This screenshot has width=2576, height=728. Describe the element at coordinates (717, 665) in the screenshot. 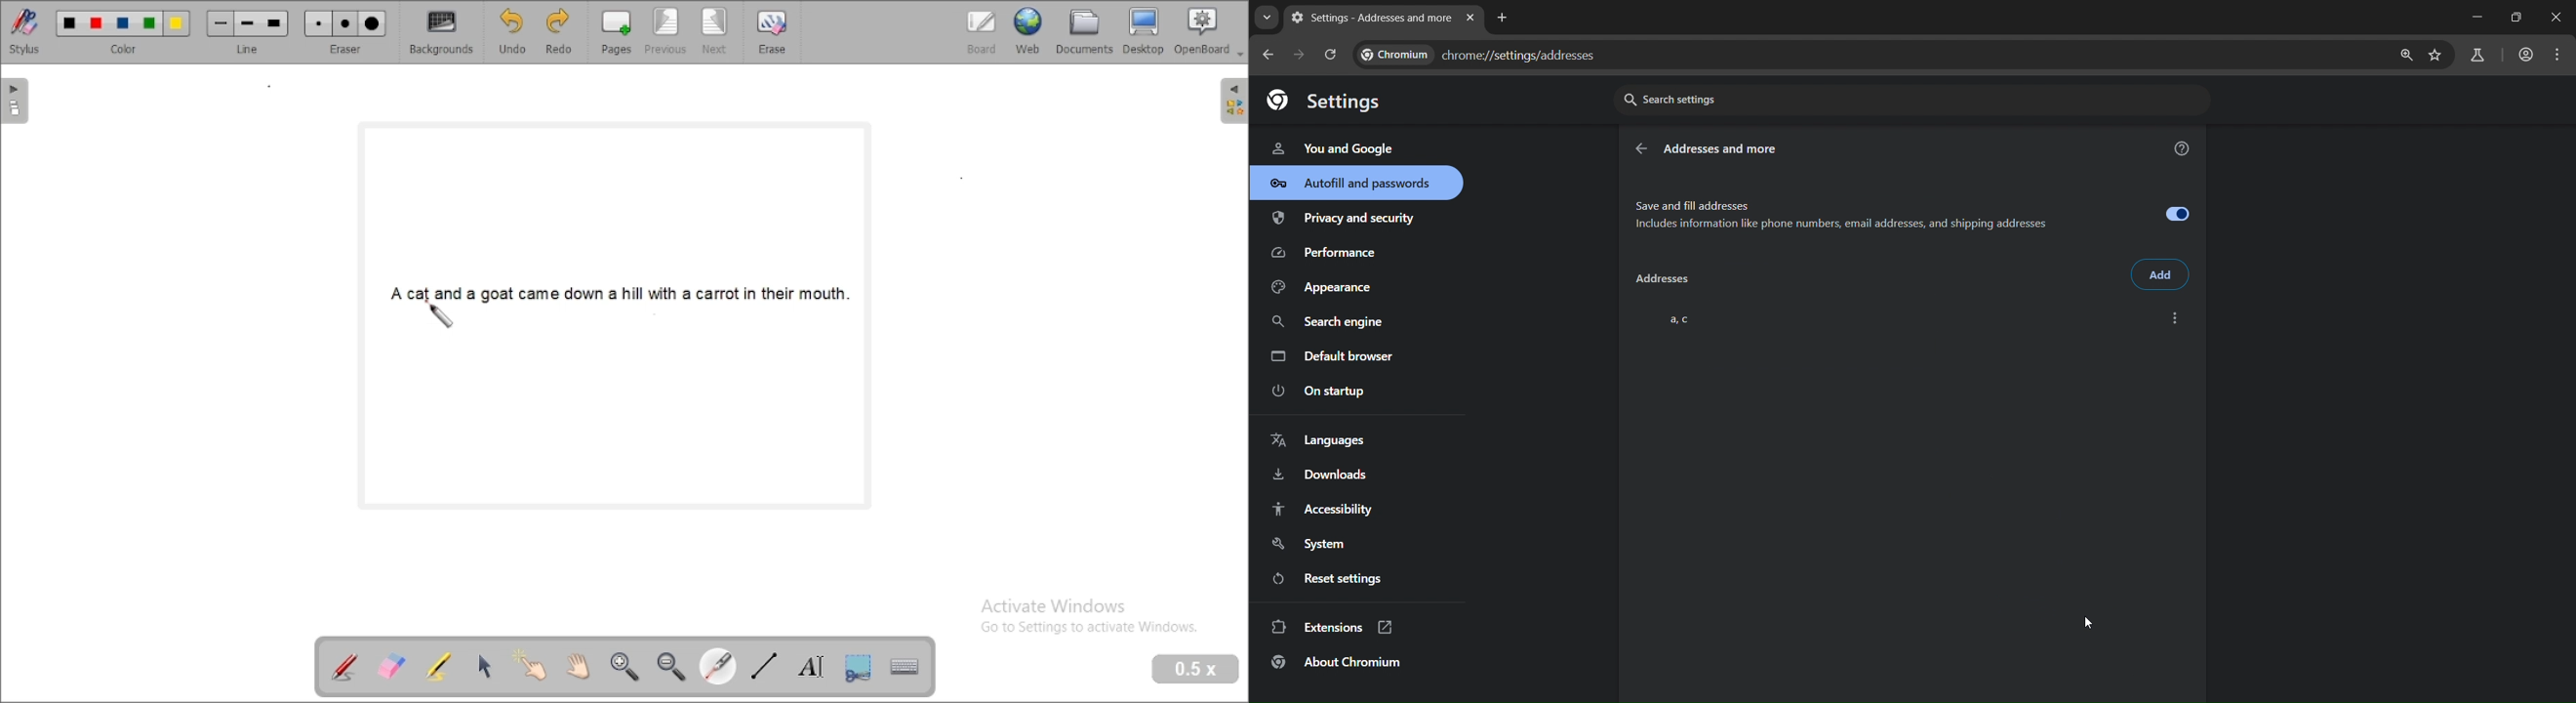

I see `visual laser pointer` at that location.